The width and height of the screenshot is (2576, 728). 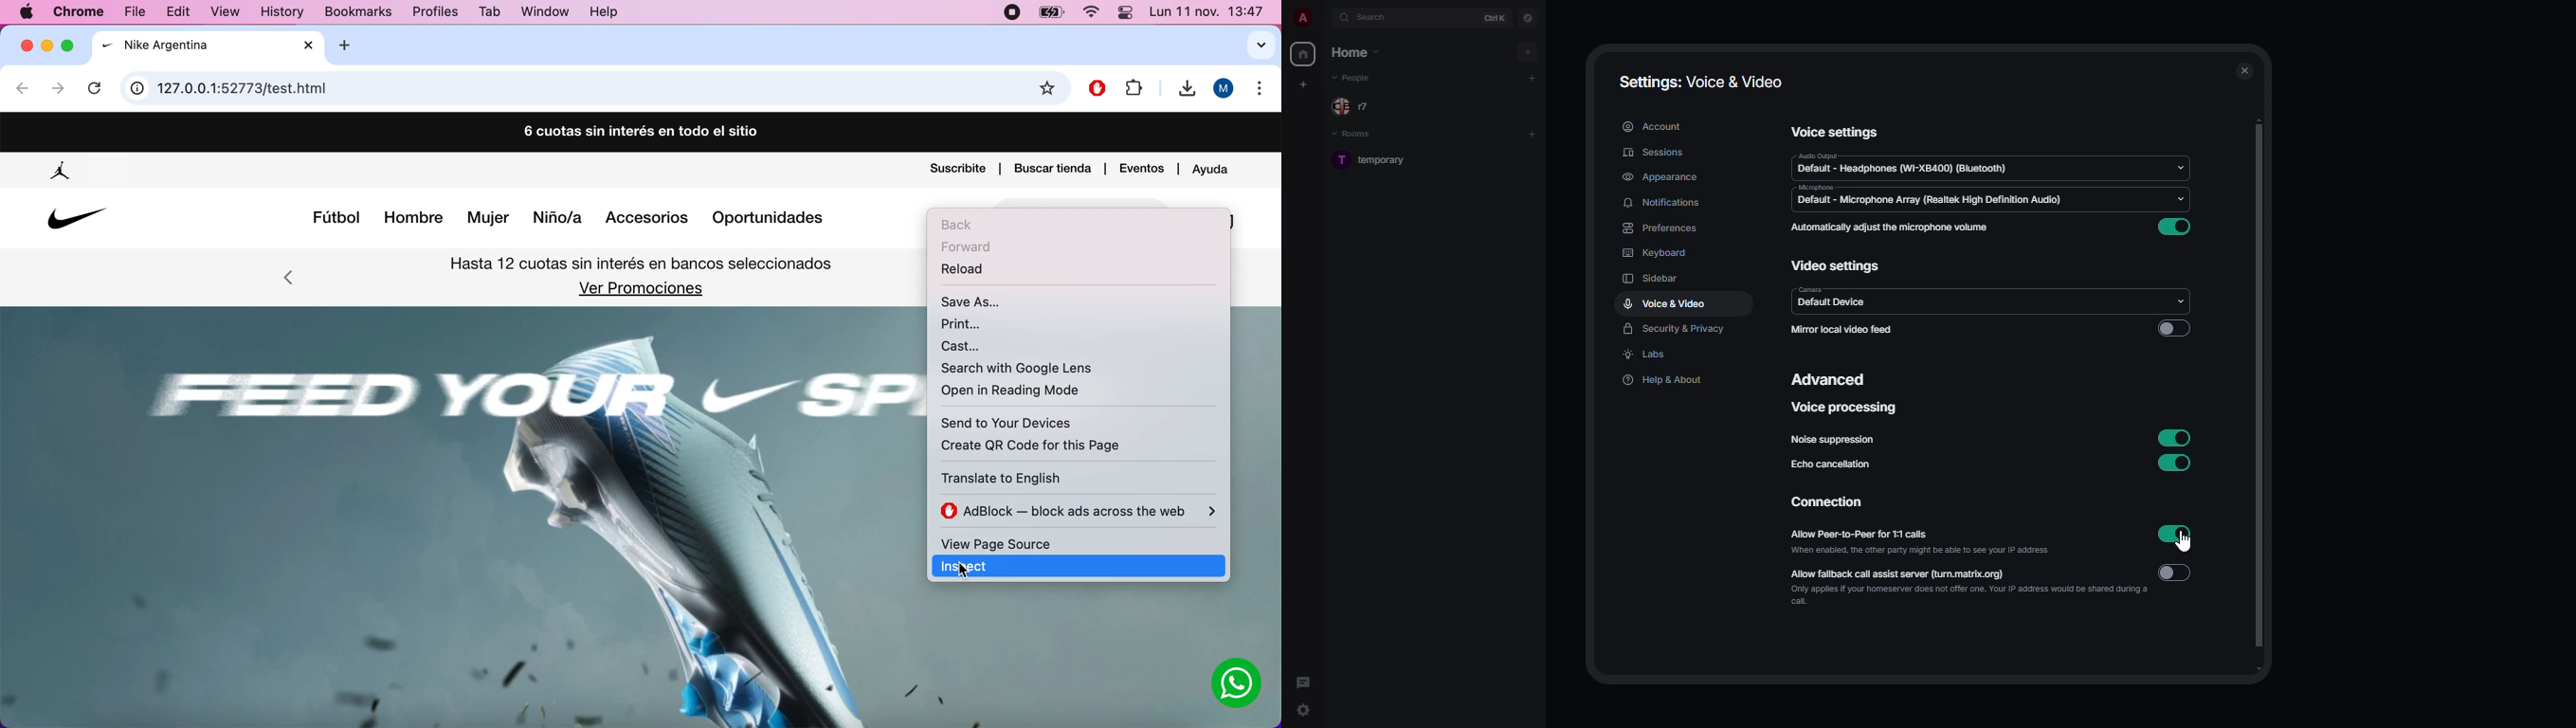 What do you see at coordinates (1263, 91) in the screenshot?
I see `customize and control google chrome` at bounding box center [1263, 91].